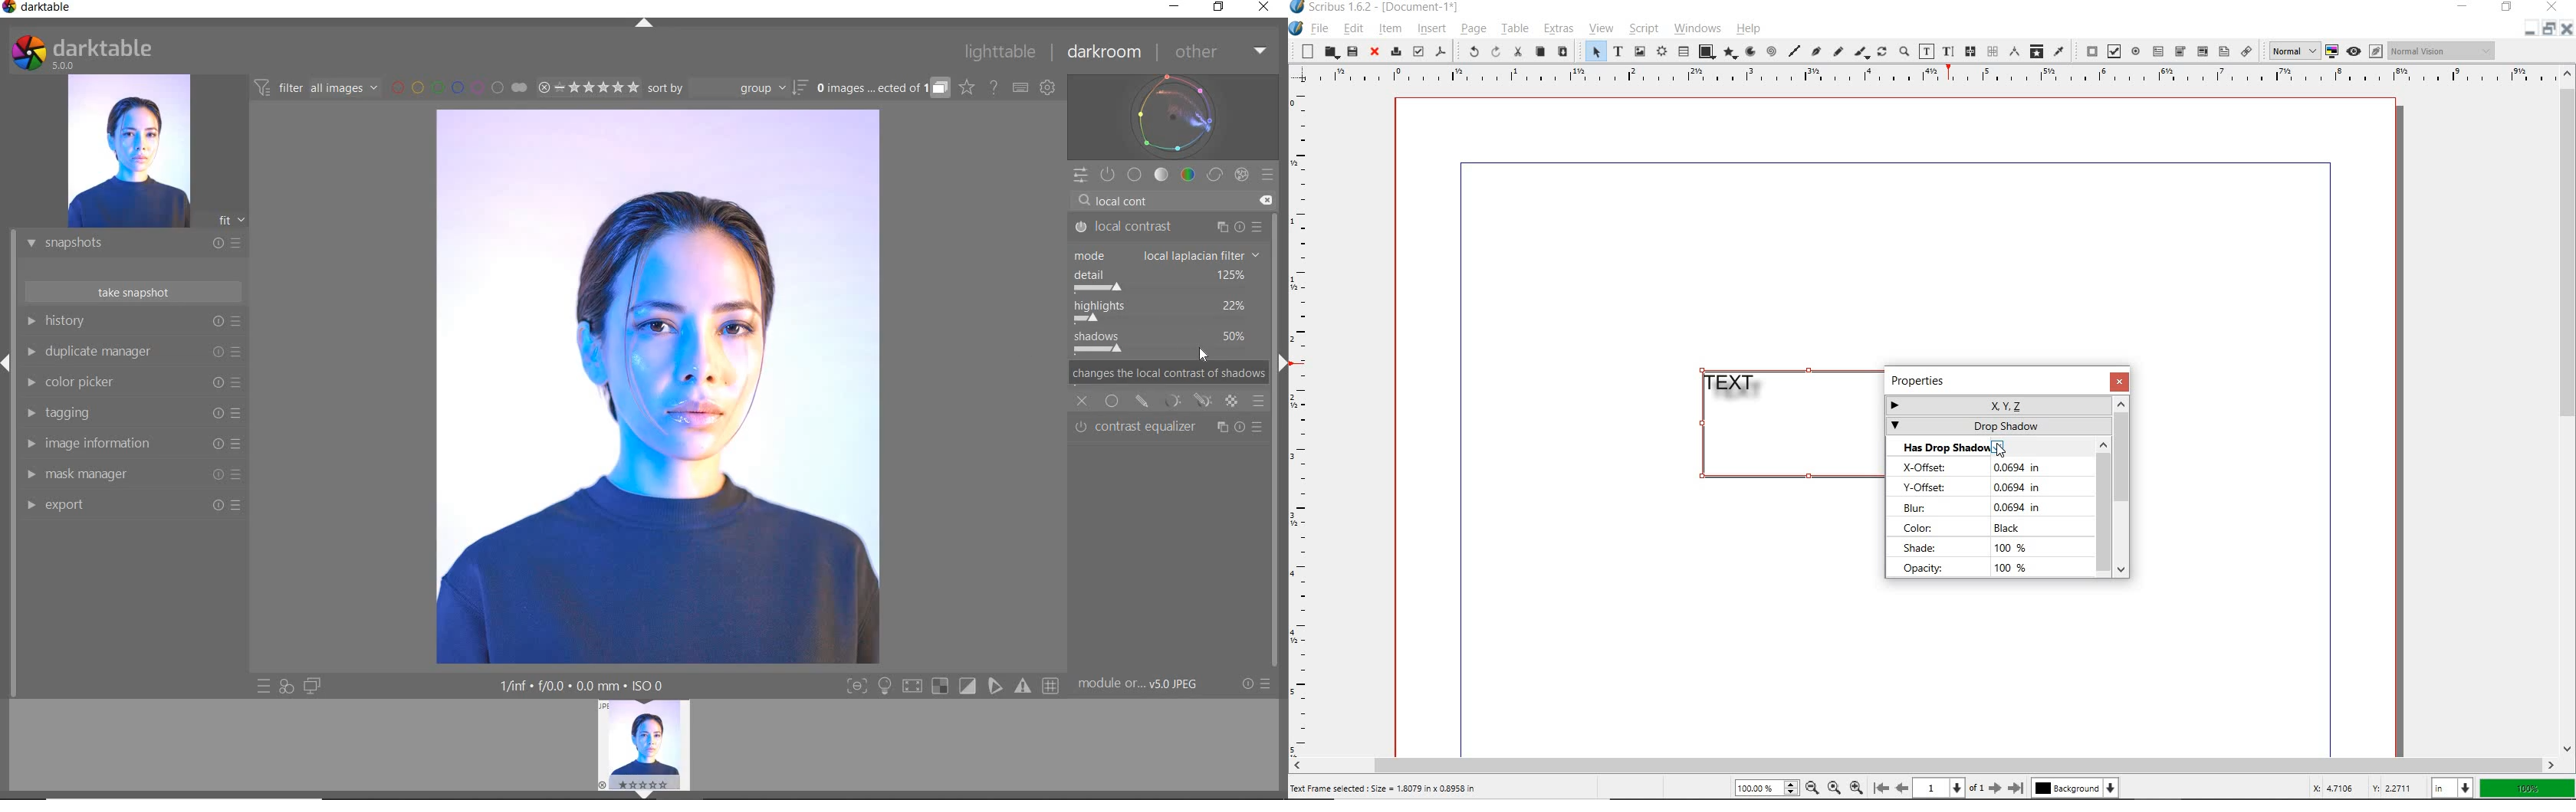 This screenshot has height=812, width=2576. Describe the element at coordinates (1932, 74) in the screenshot. I see `Horizontal Margins` at that location.